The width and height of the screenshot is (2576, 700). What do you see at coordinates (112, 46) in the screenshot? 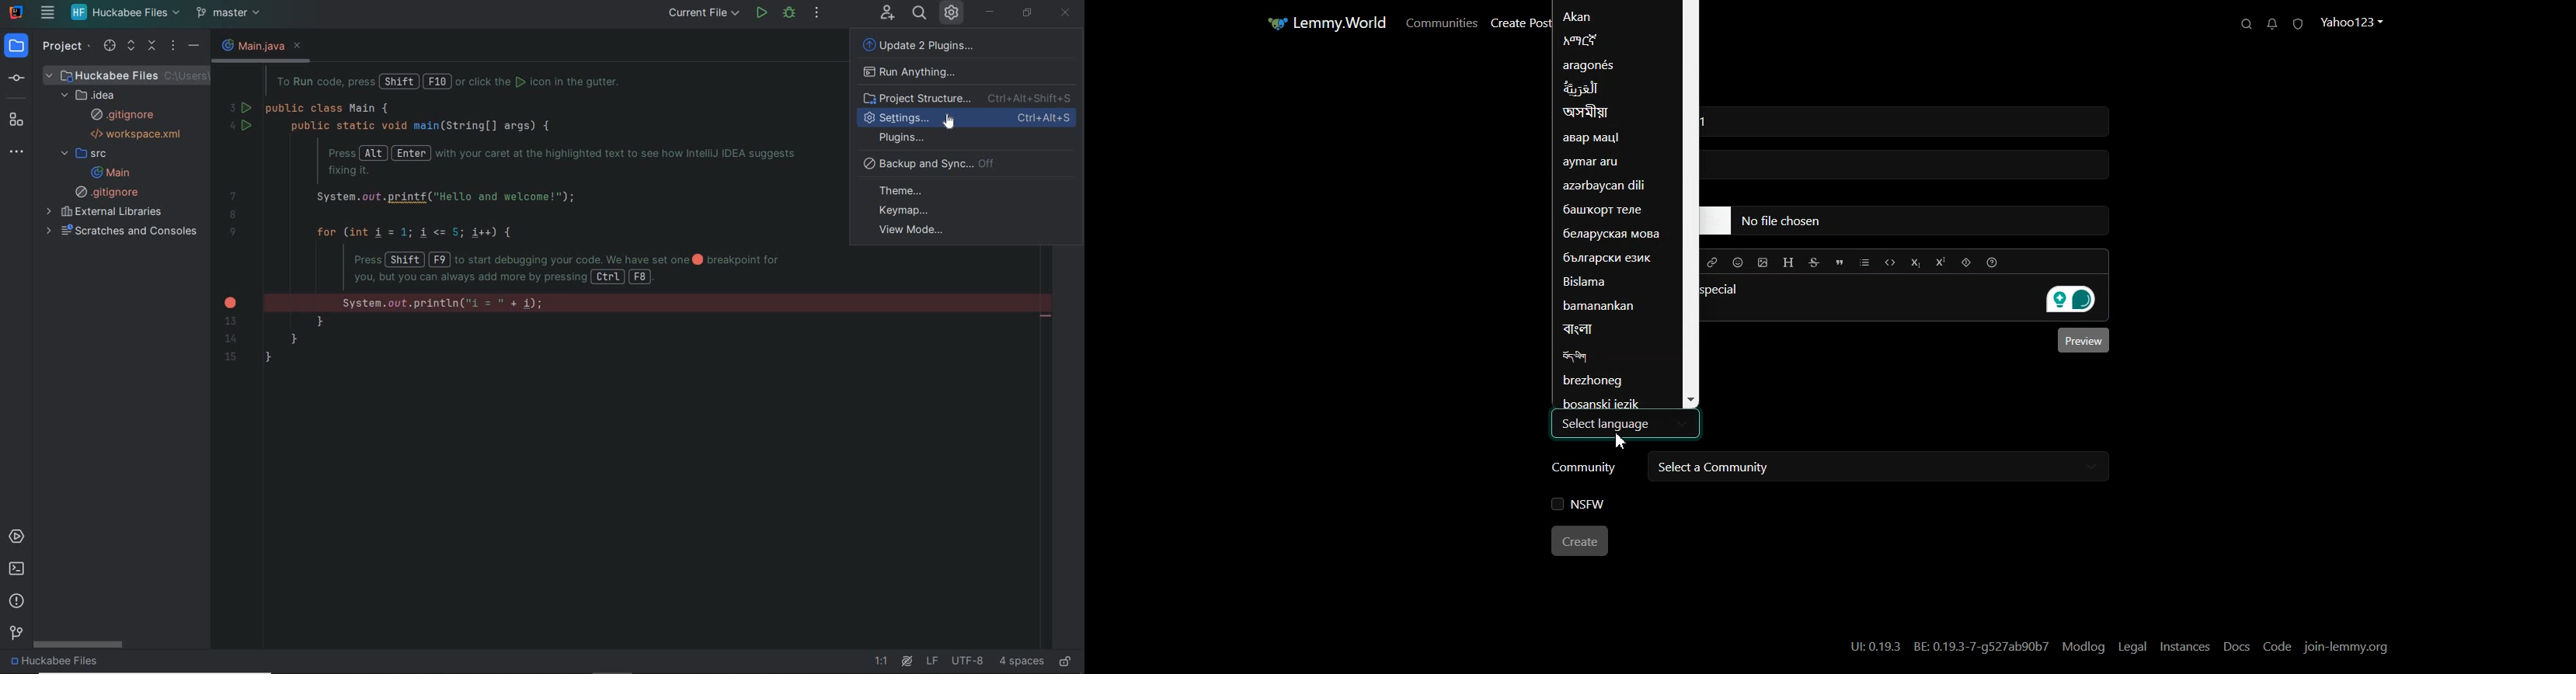
I see `select opened file` at bounding box center [112, 46].